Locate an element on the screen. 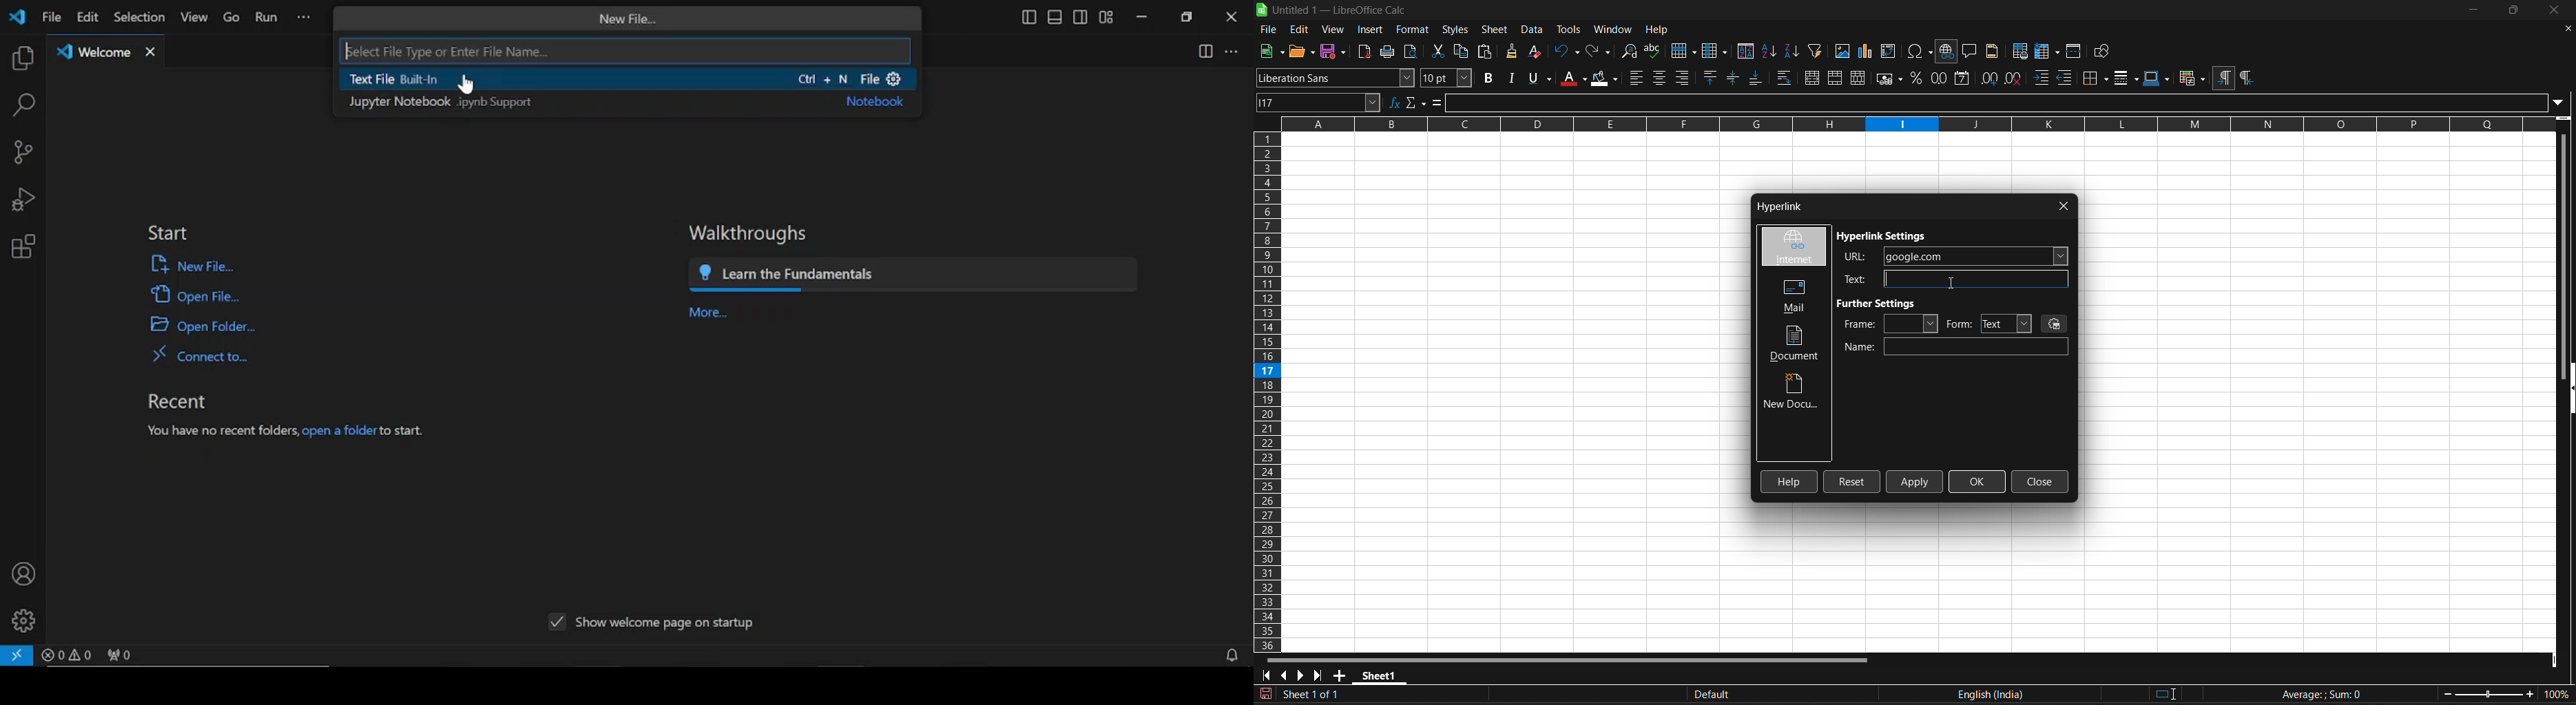 The height and width of the screenshot is (728, 2576). mail is located at coordinates (1790, 295).